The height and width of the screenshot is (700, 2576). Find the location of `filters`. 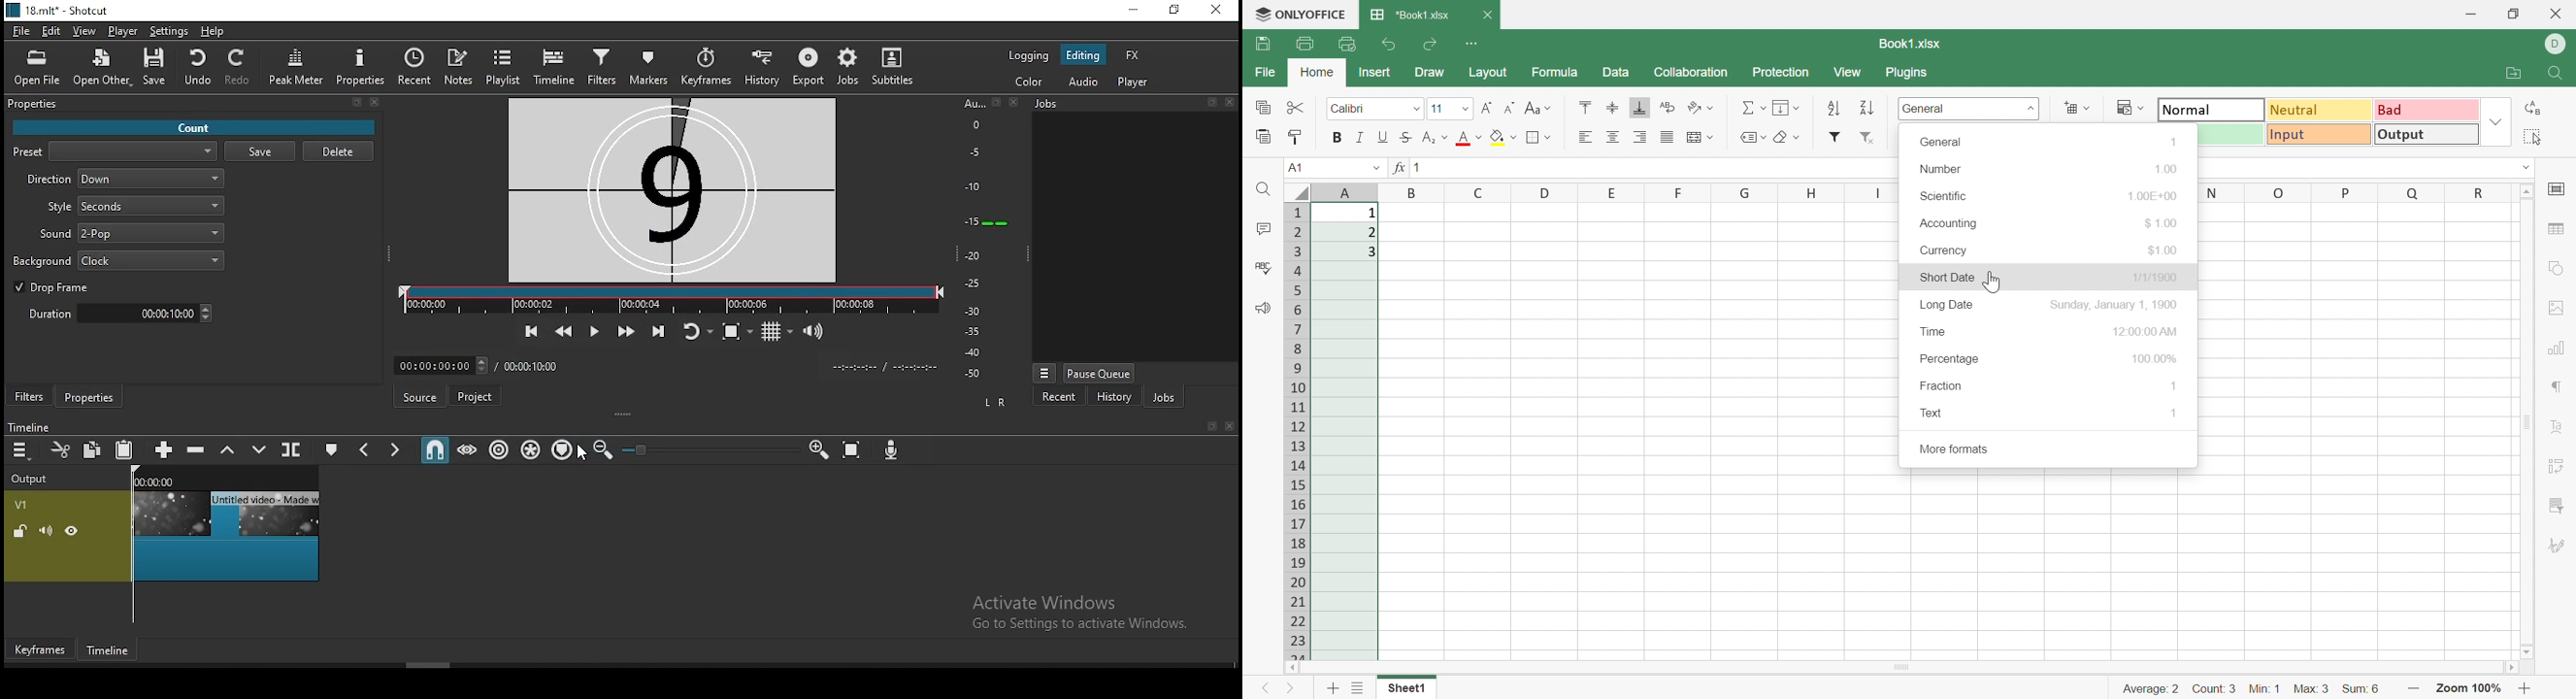

filters is located at coordinates (192, 108).